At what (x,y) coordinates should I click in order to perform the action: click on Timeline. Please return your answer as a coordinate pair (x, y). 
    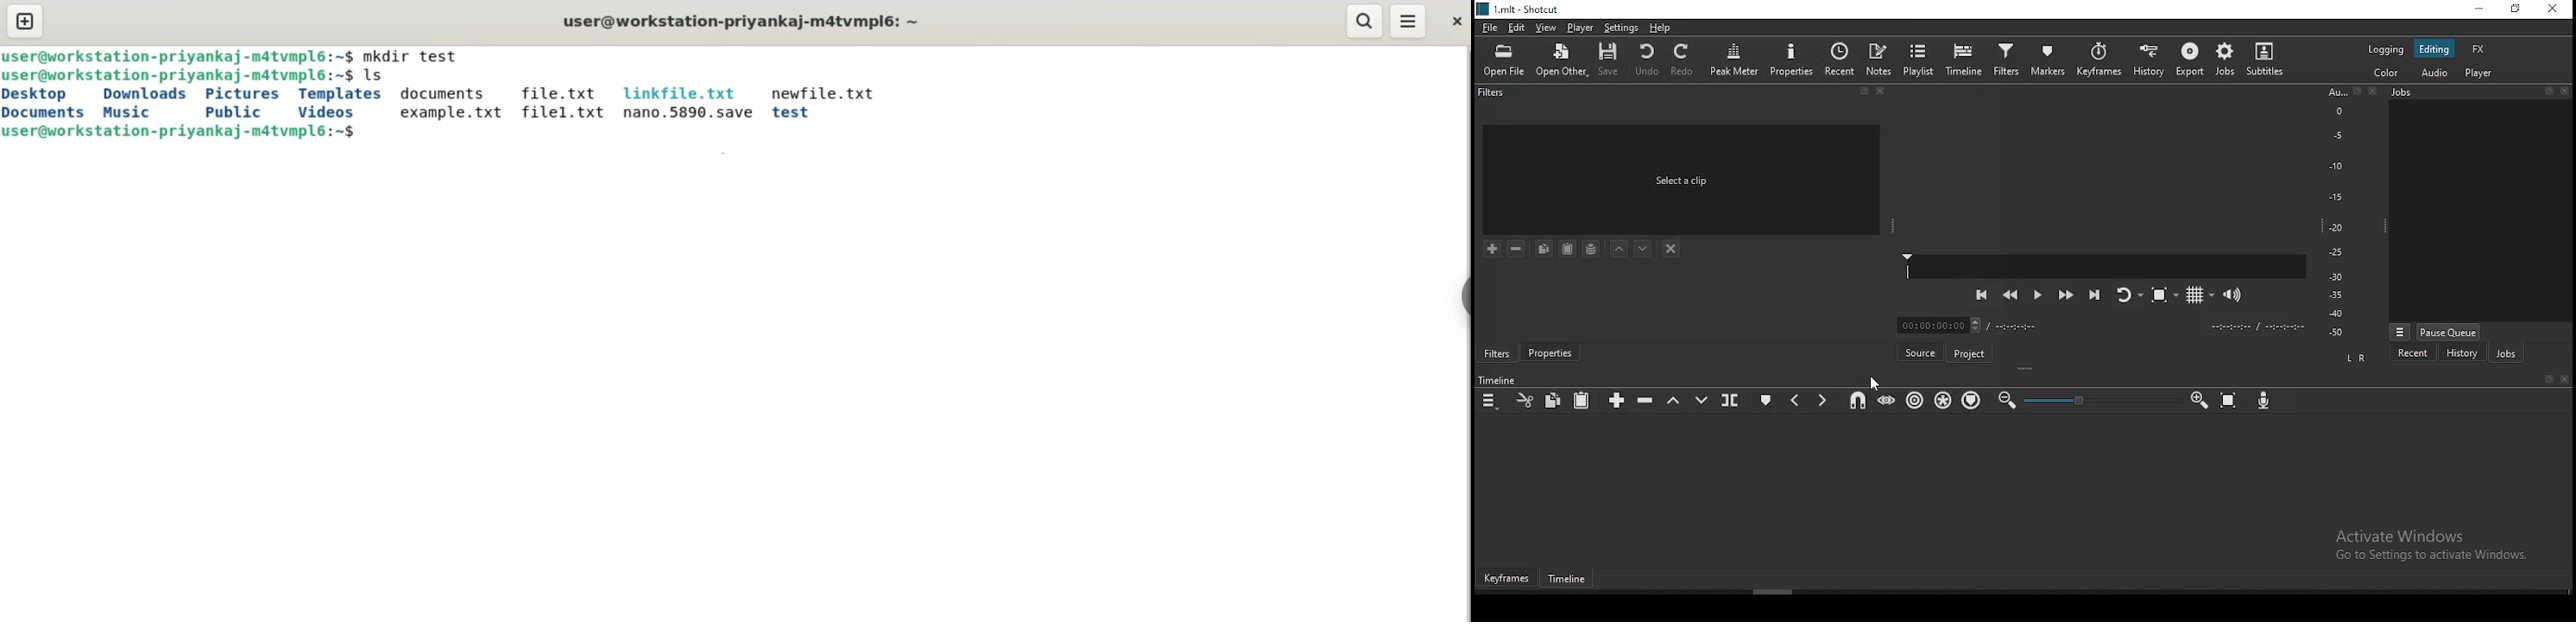
    Looking at the image, I should click on (1499, 380).